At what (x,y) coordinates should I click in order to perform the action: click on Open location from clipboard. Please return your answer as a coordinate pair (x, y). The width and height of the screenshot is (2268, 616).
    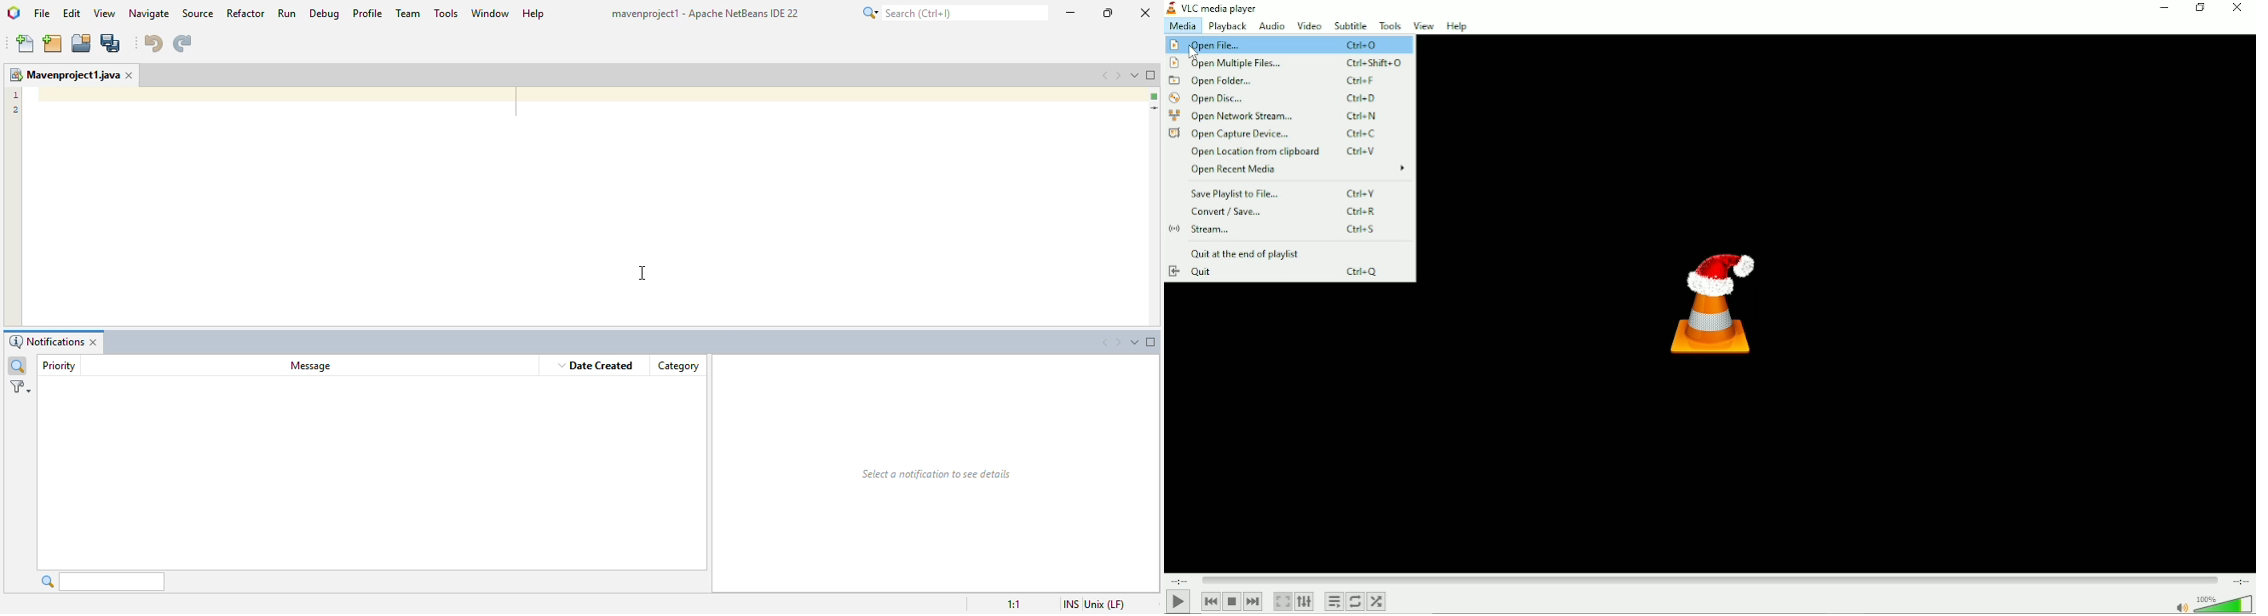
    Looking at the image, I should click on (1290, 151).